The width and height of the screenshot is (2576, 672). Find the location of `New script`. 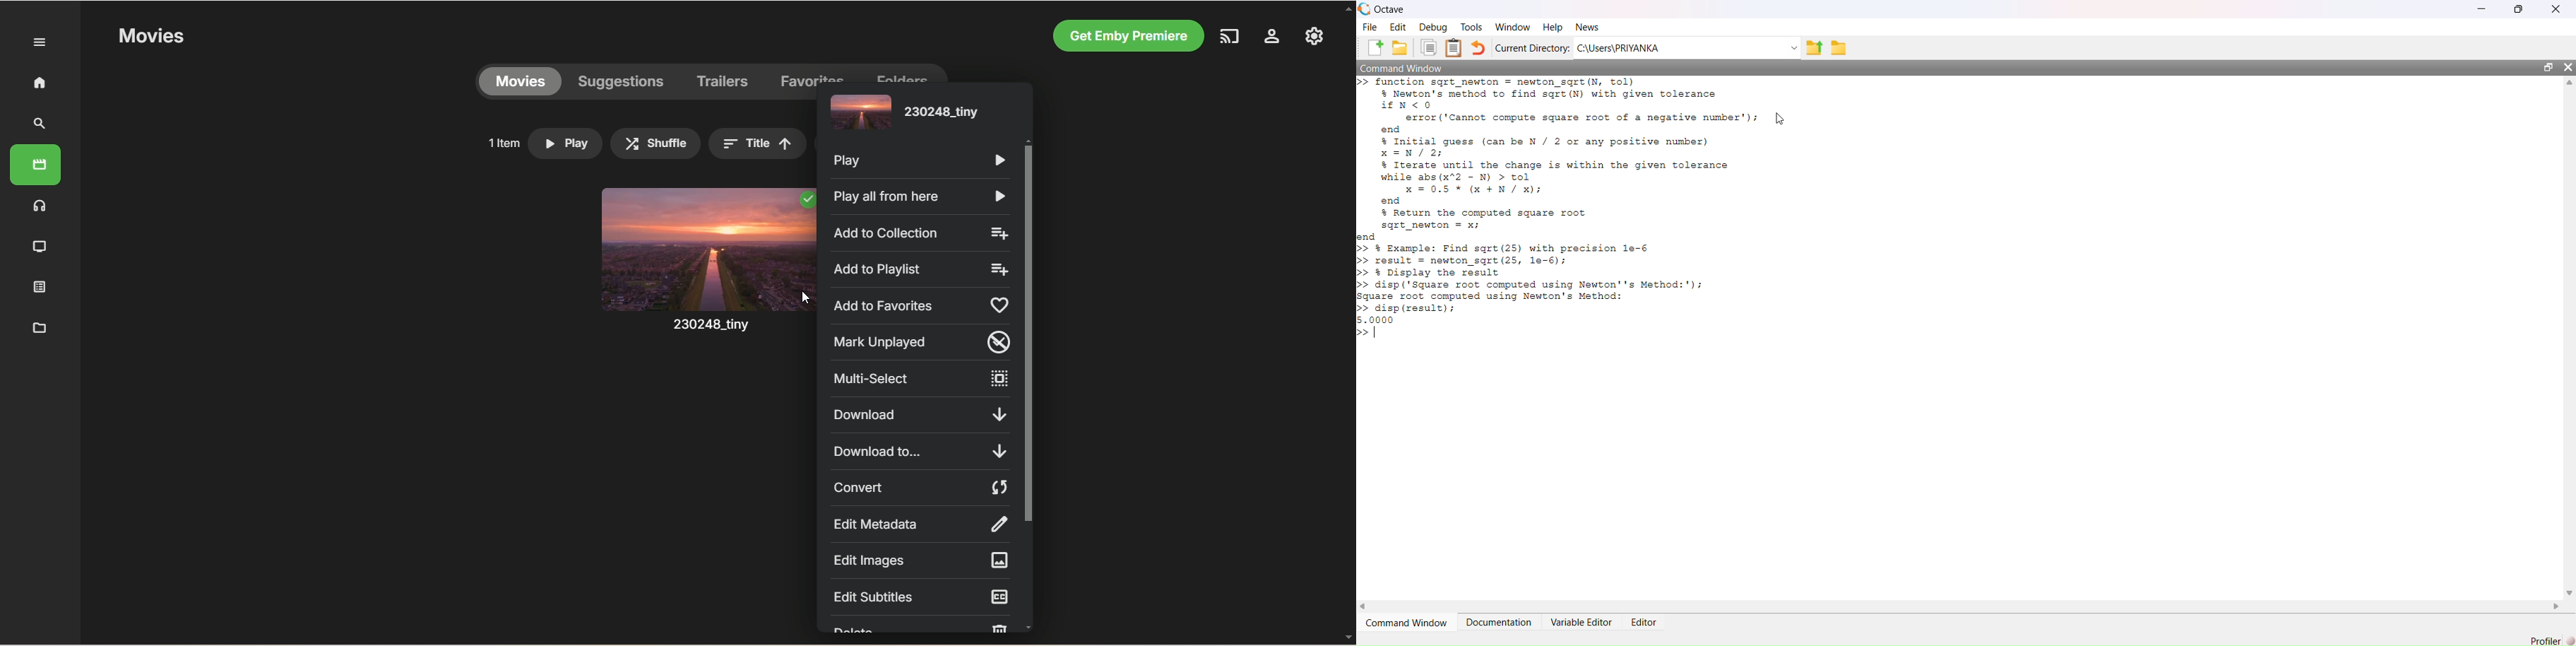

New script is located at coordinates (1376, 48).